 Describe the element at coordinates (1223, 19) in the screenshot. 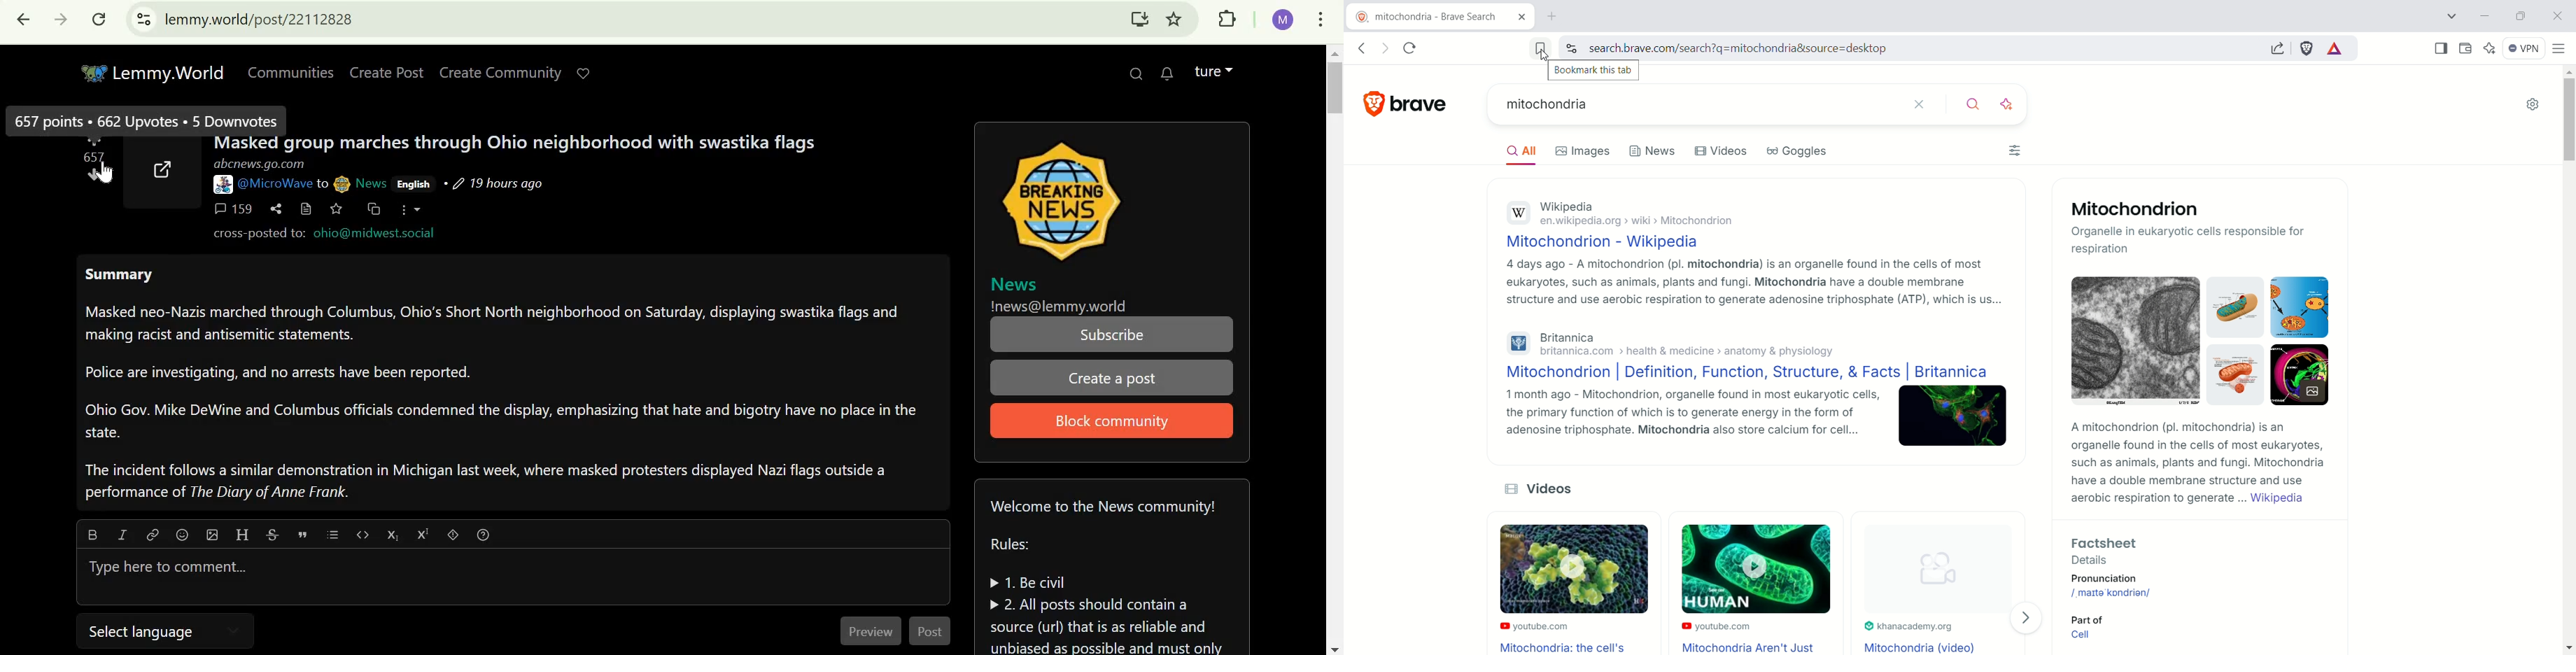

I see `extensions` at that location.